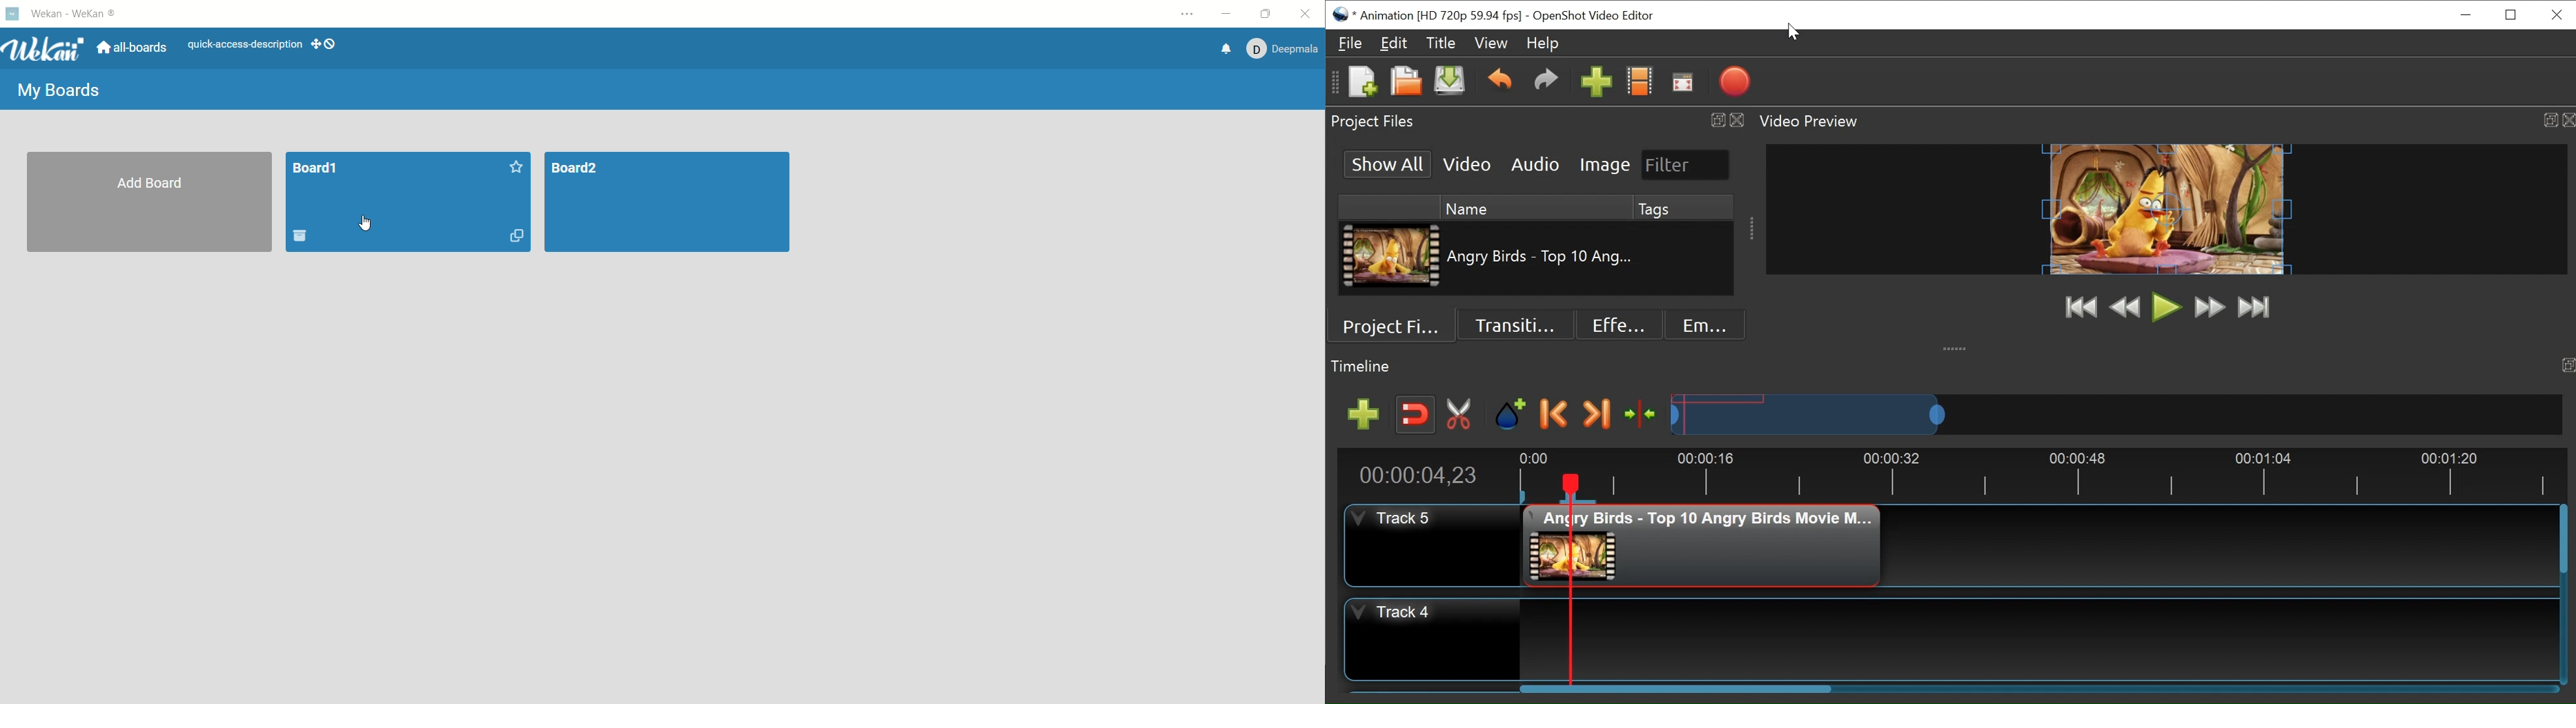  What do you see at coordinates (362, 224) in the screenshot?
I see `cursor` at bounding box center [362, 224].